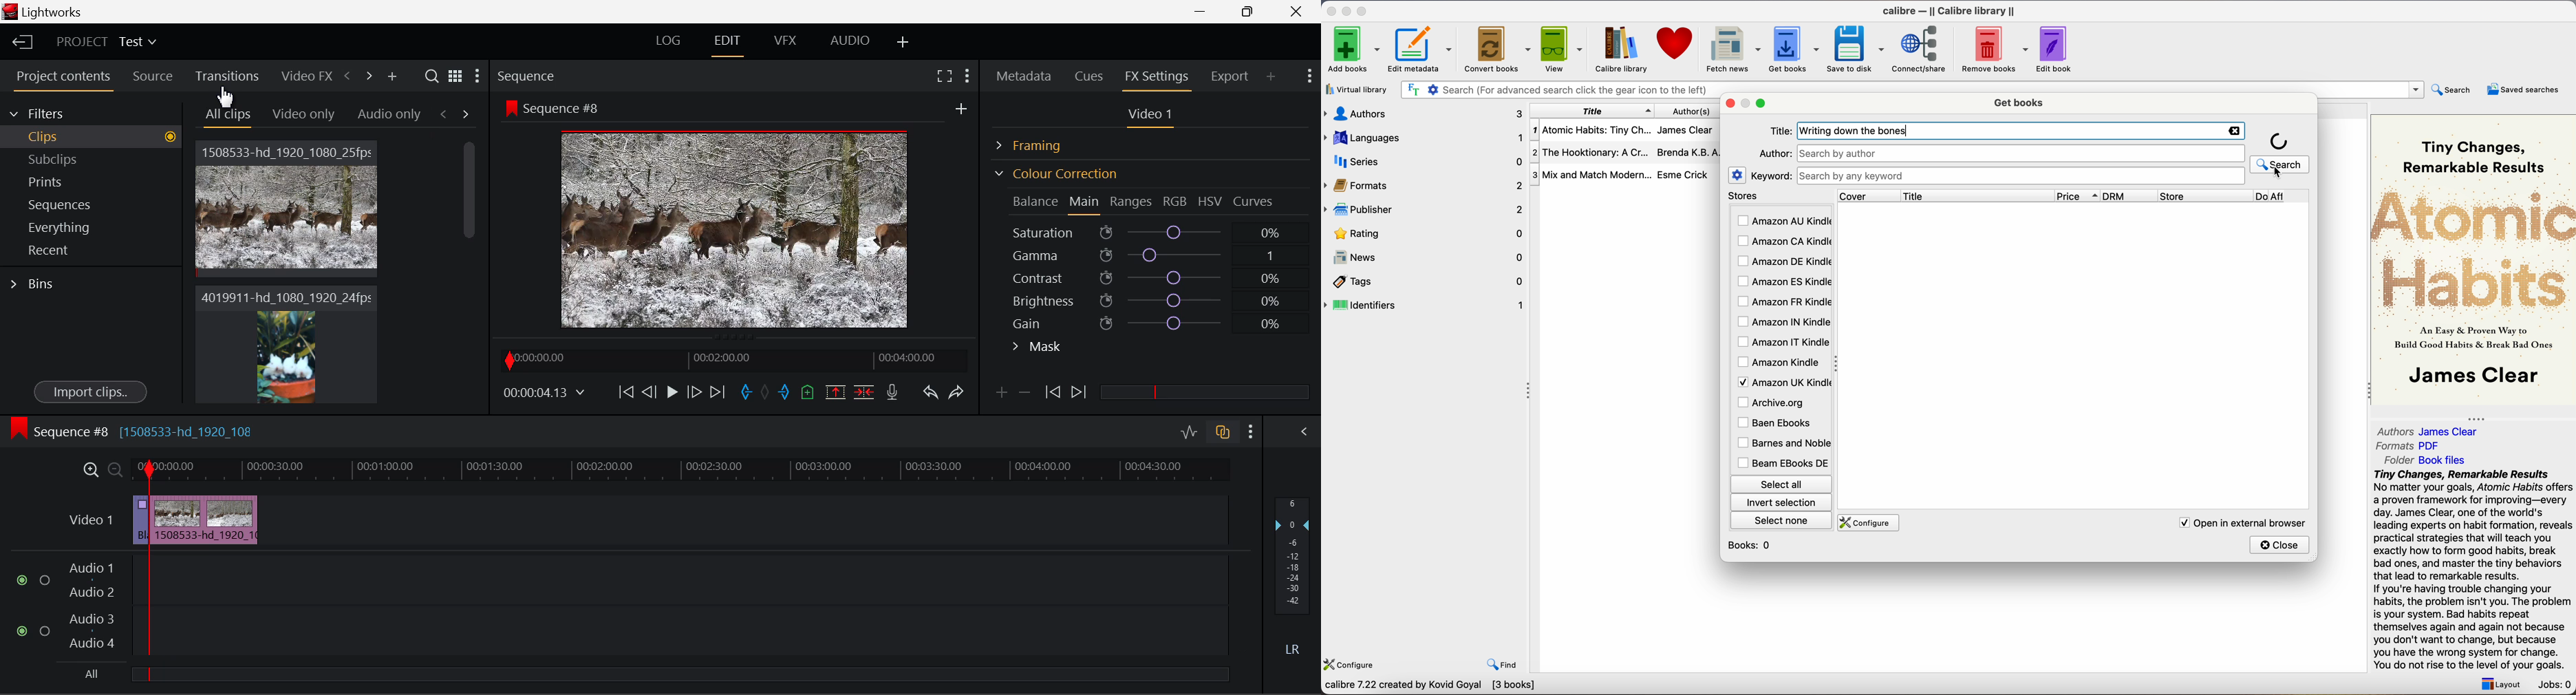 This screenshot has width=2576, height=700. What do you see at coordinates (625, 392) in the screenshot?
I see `To Start` at bounding box center [625, 392].